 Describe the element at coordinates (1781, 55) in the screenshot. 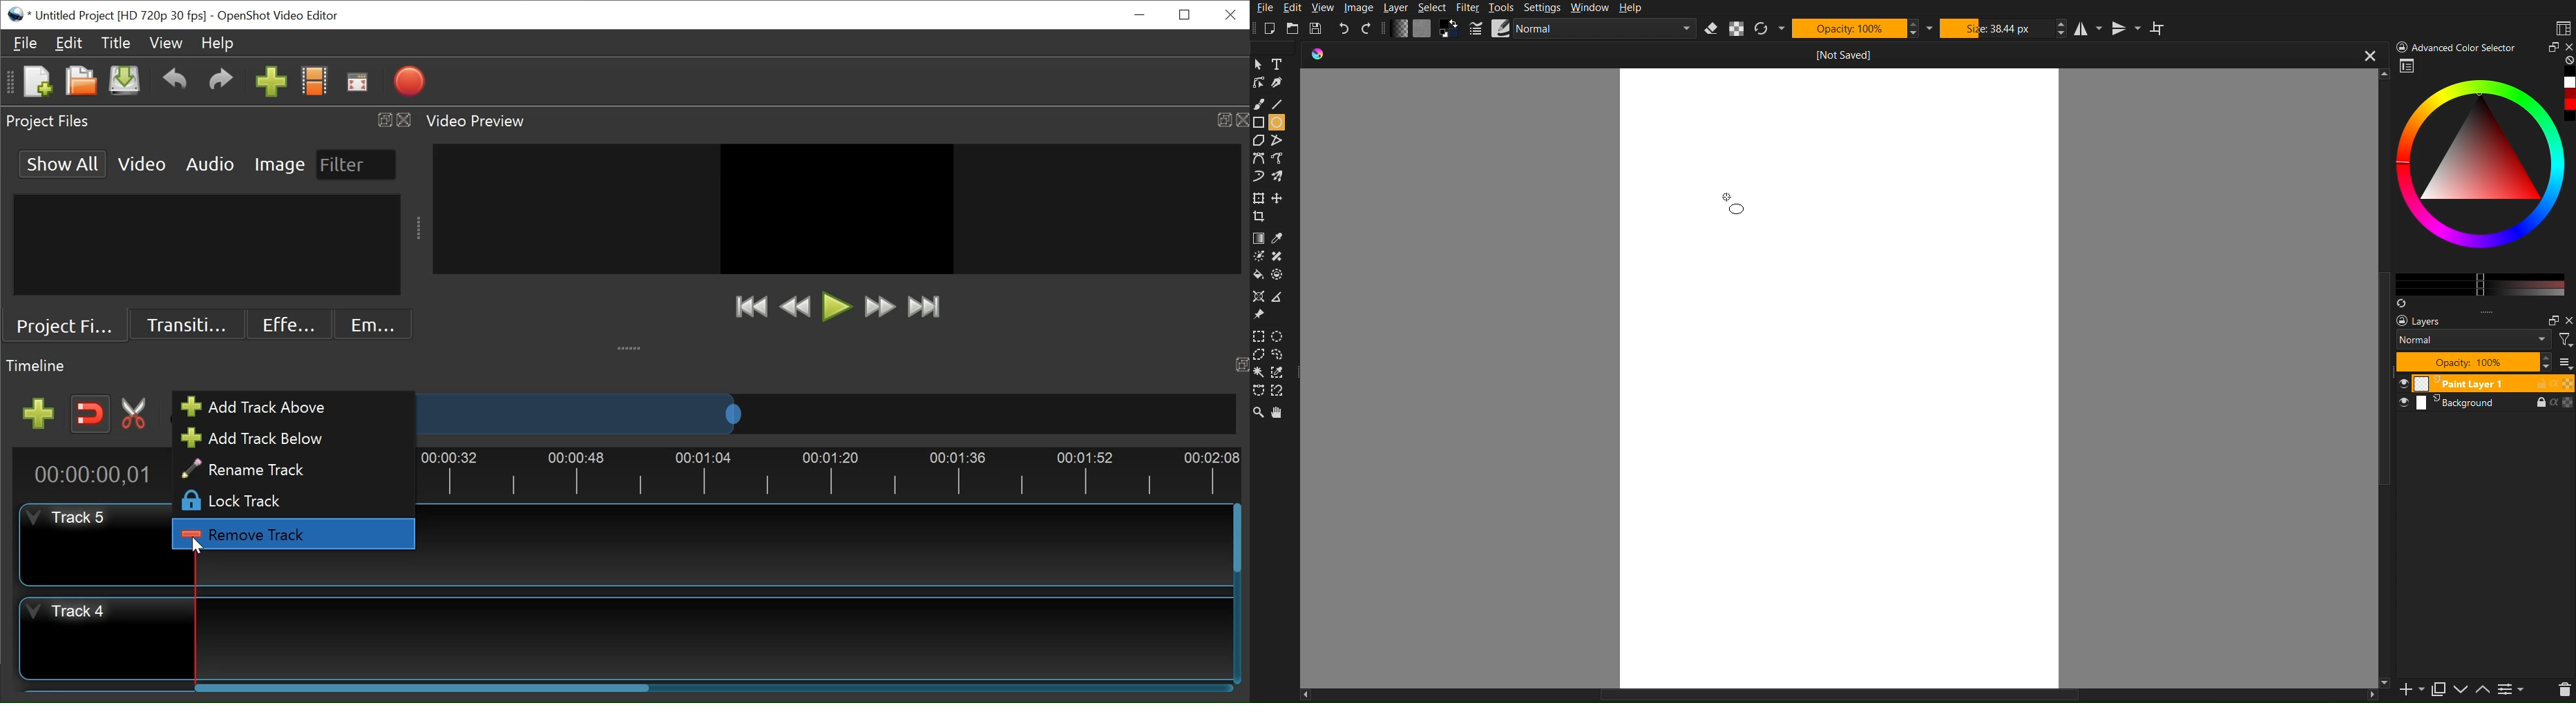

I see `Current Document` at that location.